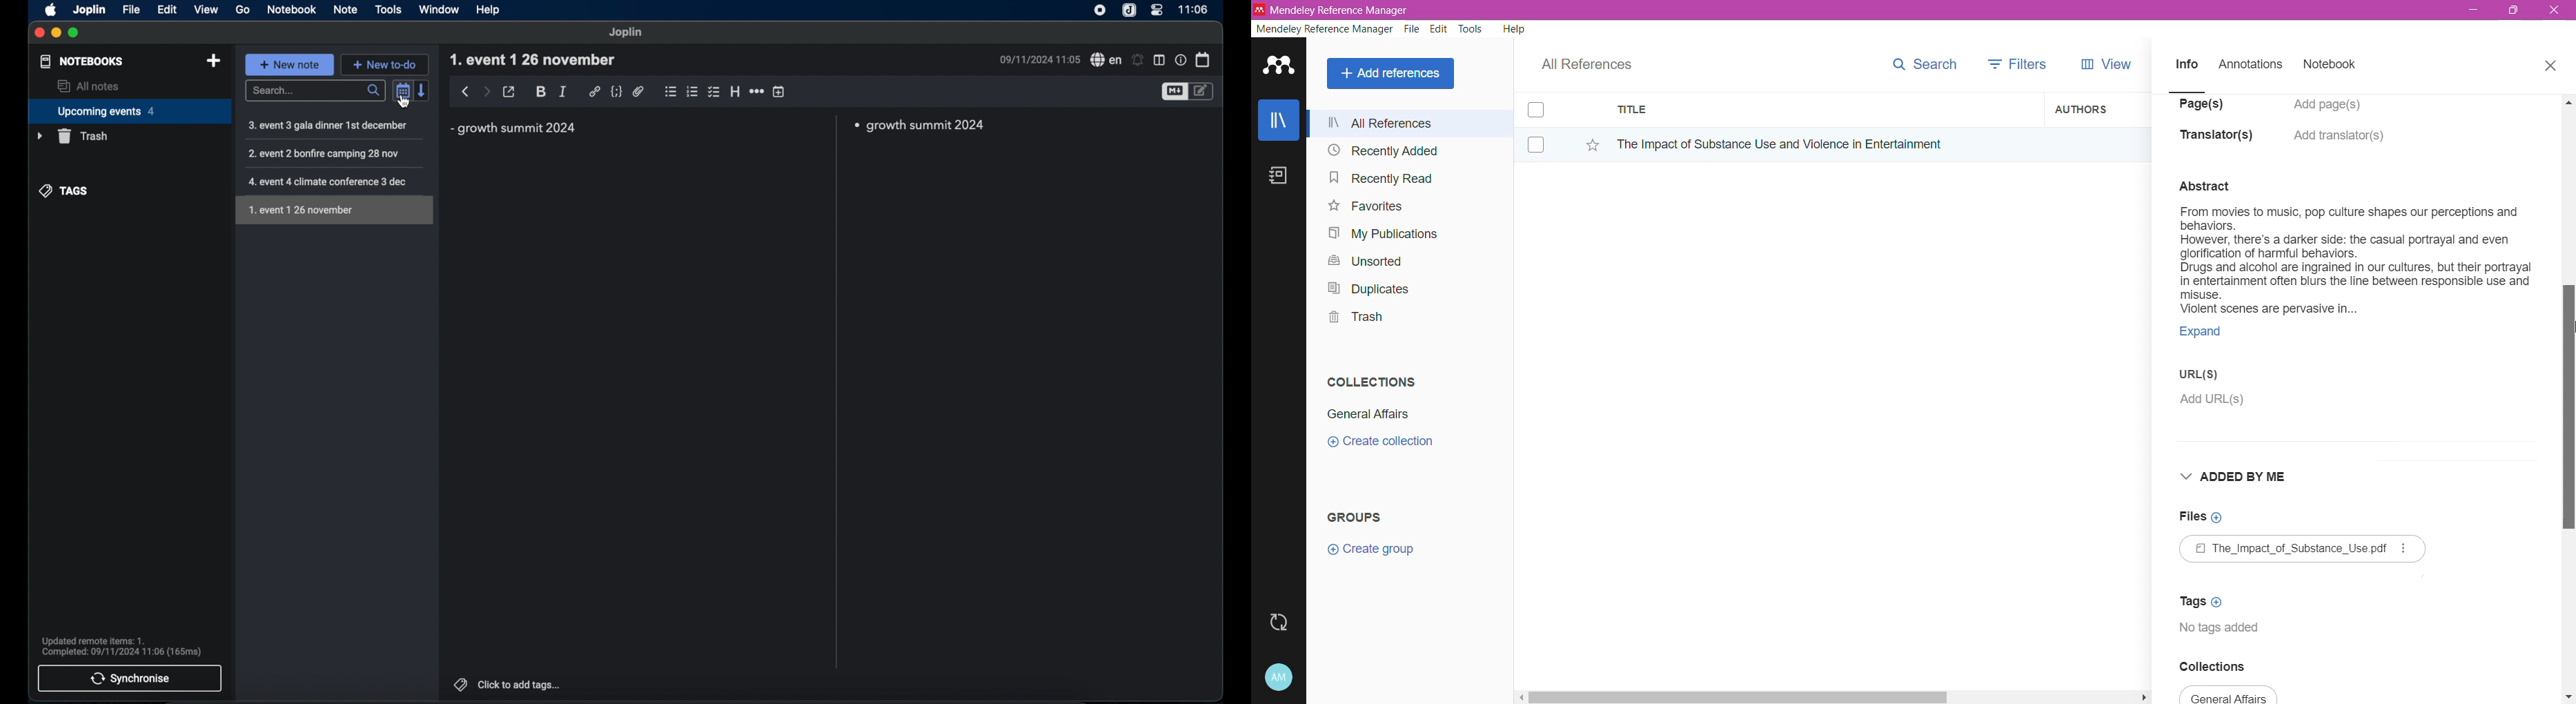  What do you see at coordinates (289, 64) in the screenshot?
I see `+ new note` at bounding box center [289, 64].